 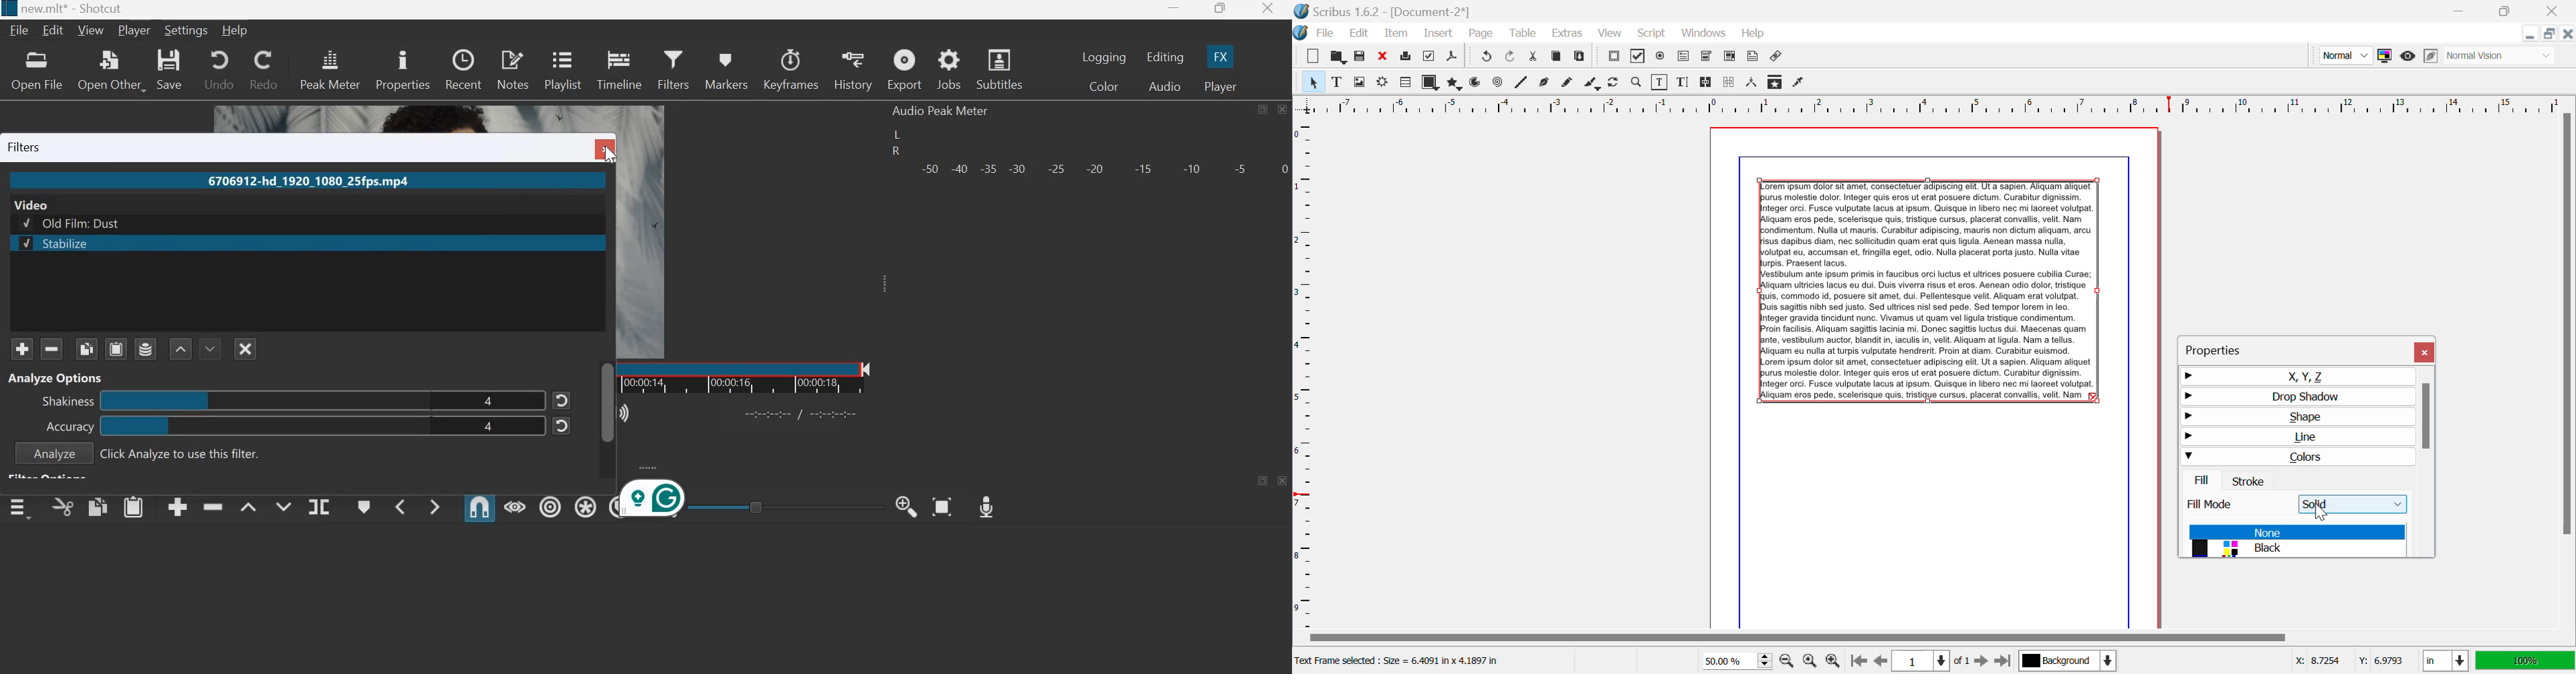 What do you see at coordinates (464, 69) in the screenshot?
I see `Recent` at bounding box center [464, 69].